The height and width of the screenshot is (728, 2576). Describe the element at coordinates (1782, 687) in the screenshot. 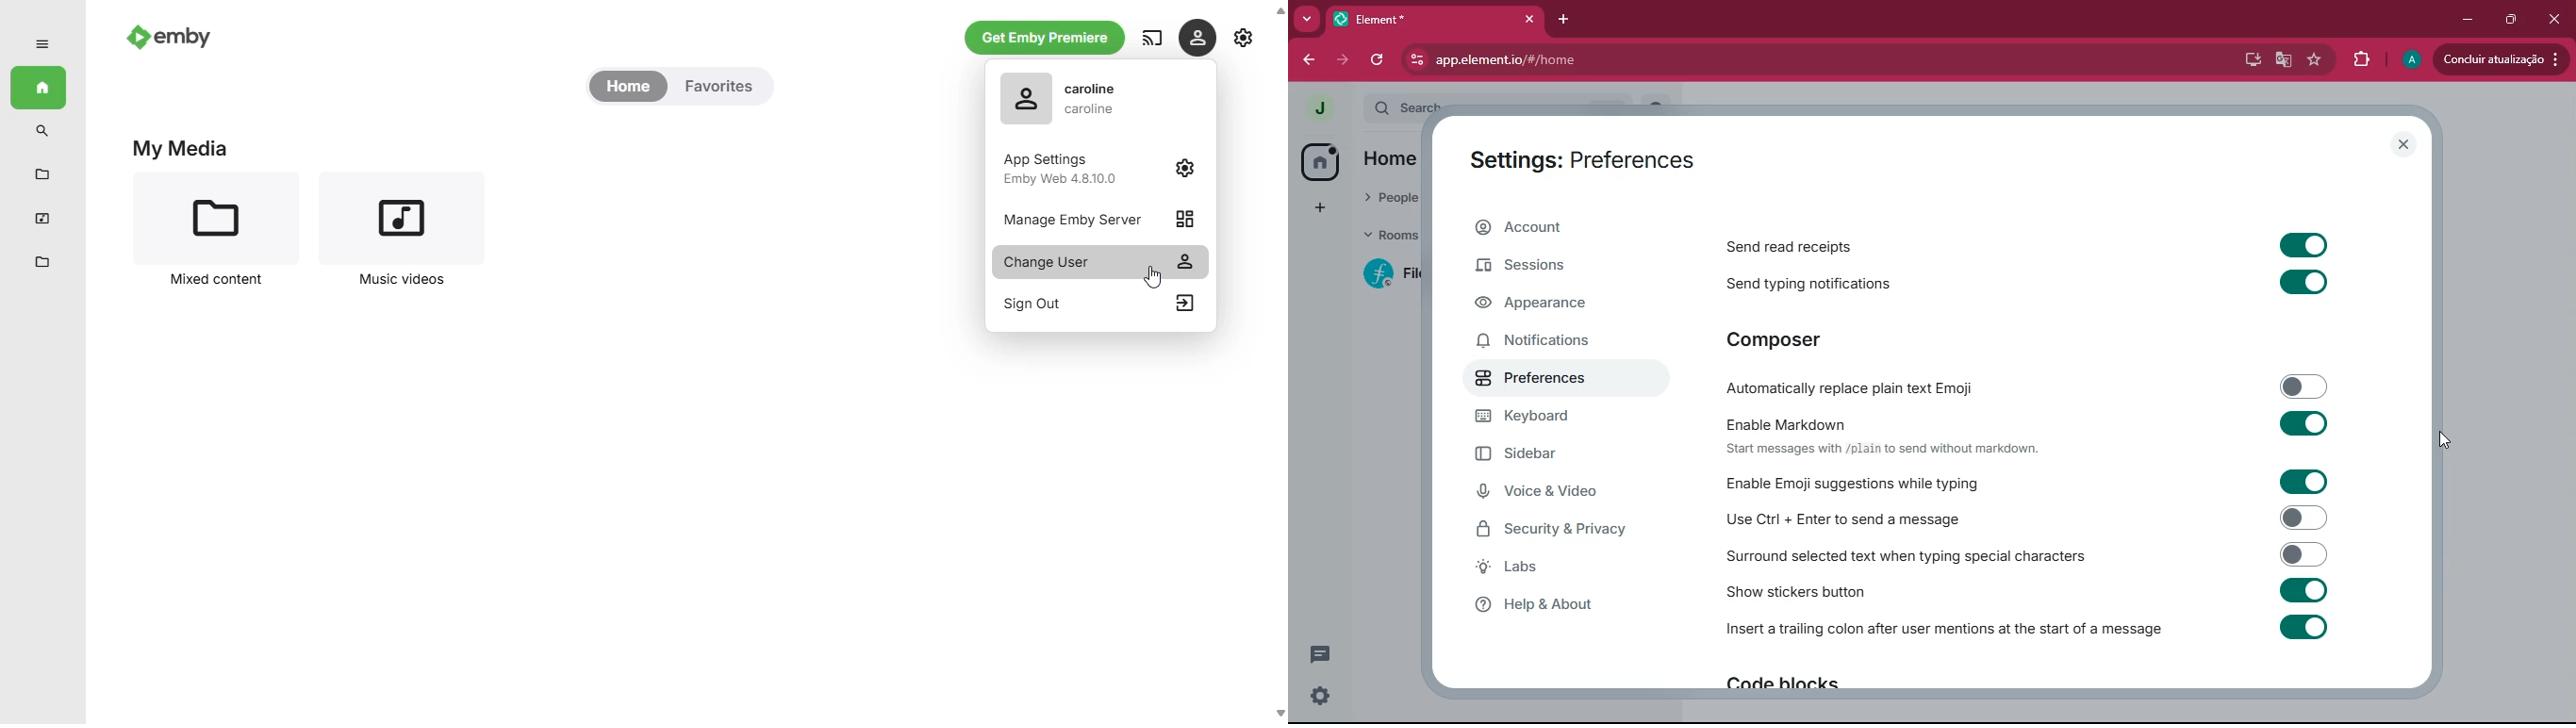

I see `Code blocks` at that location.